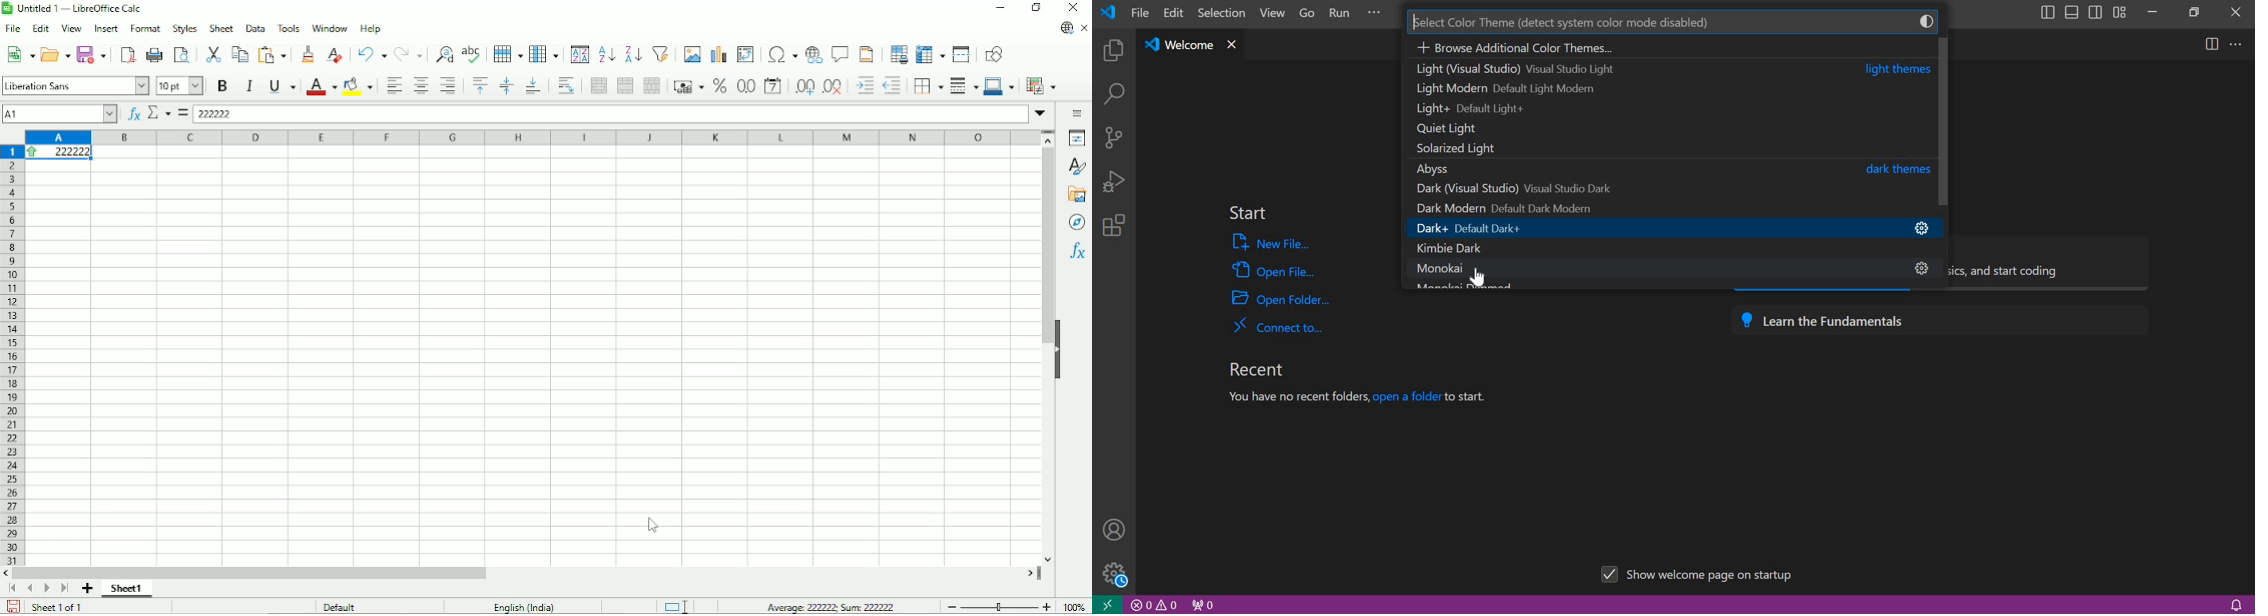 The image size is (2268, 616). I want to click on no notifications, so click(2236, 604).